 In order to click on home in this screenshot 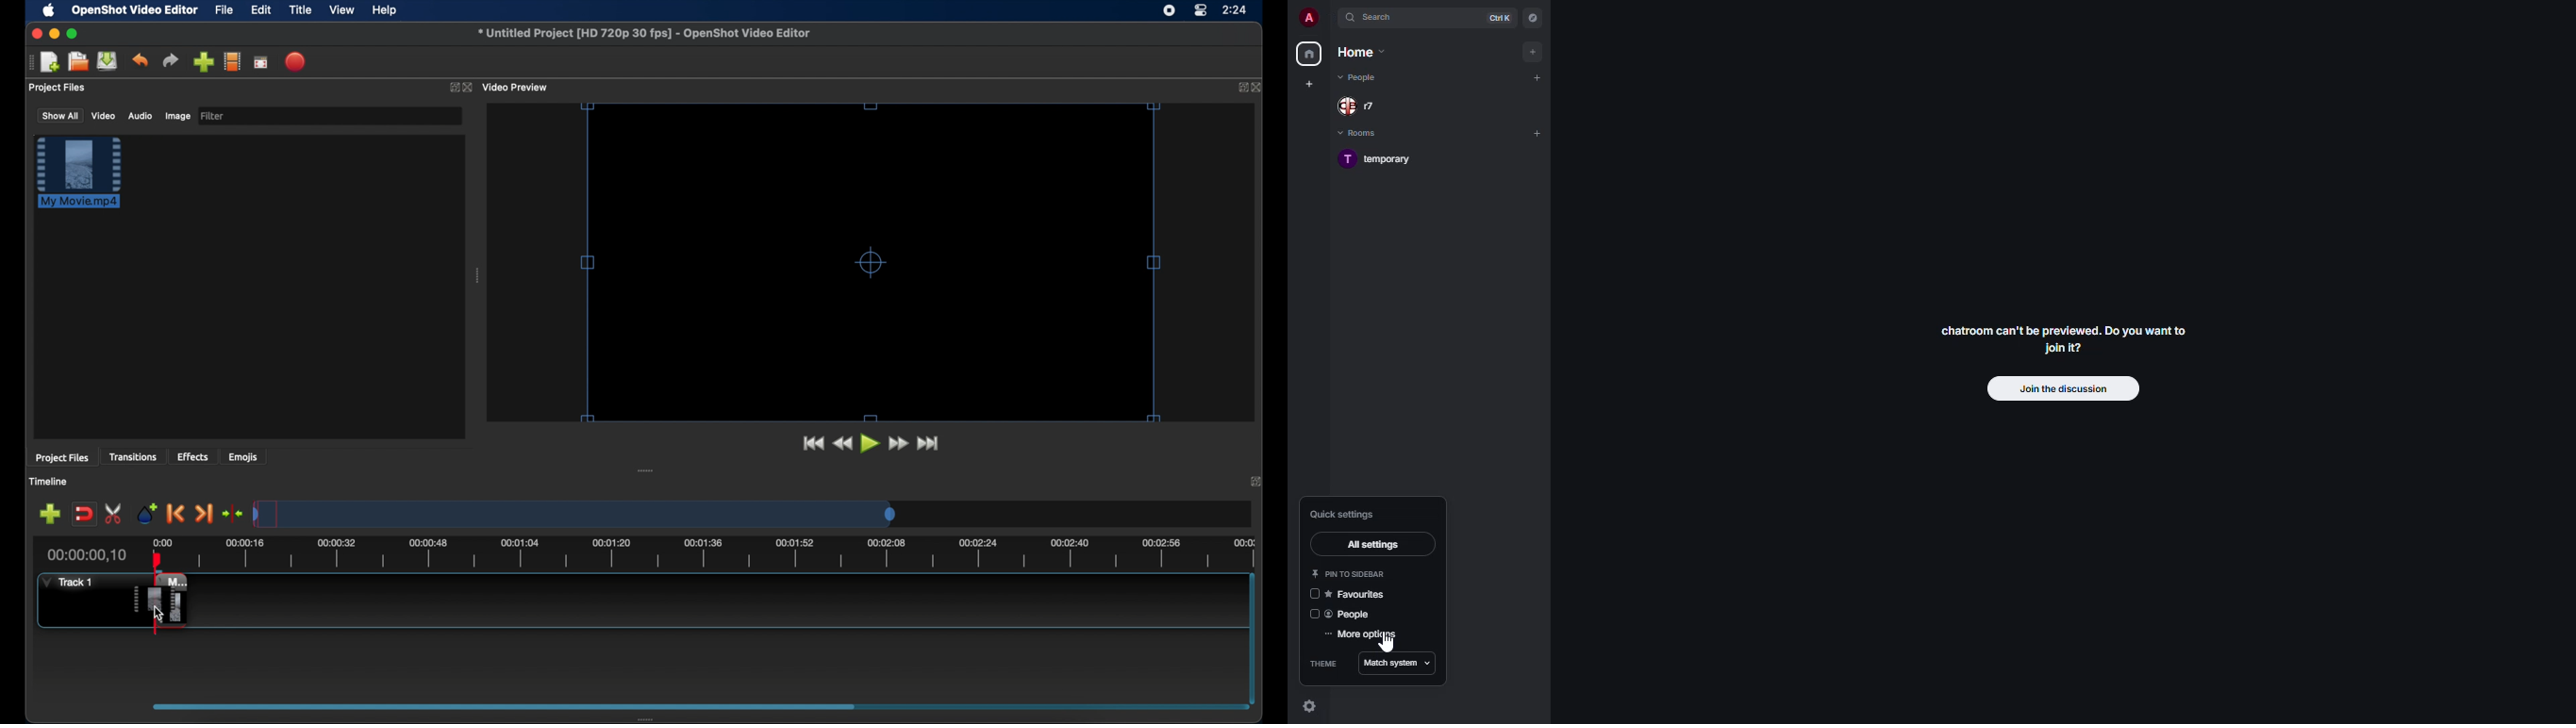, I will do `click(1364, 52)`.